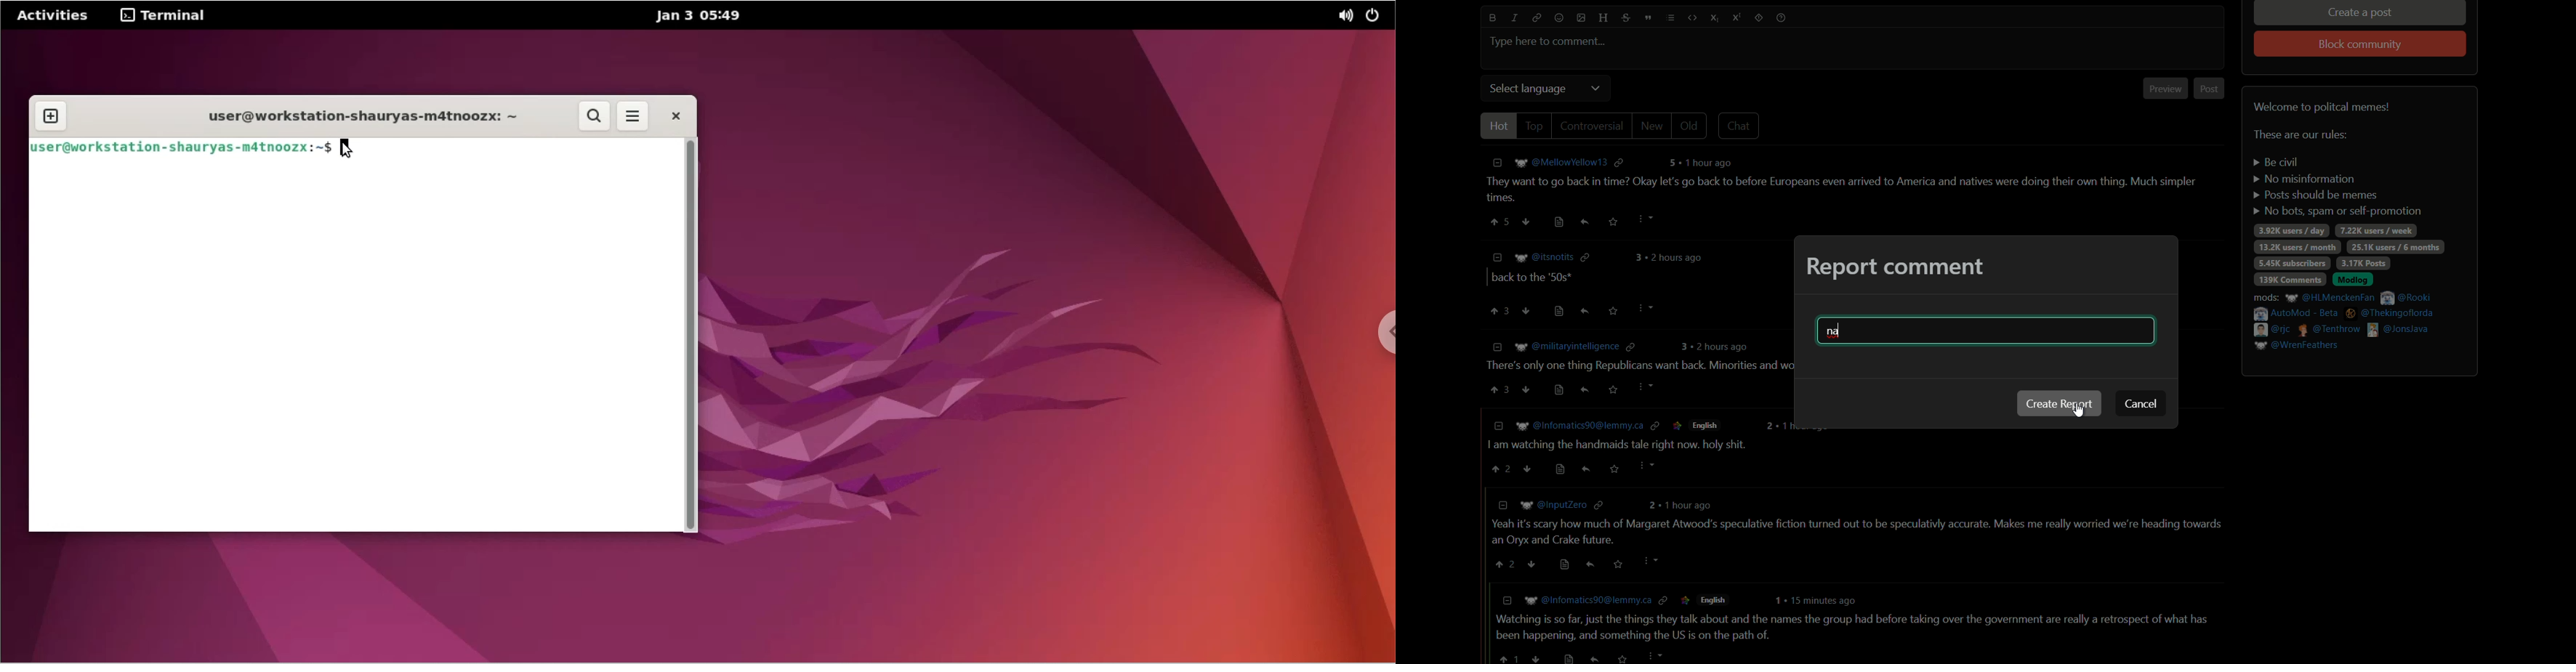 The image size is (2576, 672). What do you see at coordinates (1648, 17) in the screenshot?
I see `quote` at bounding box center [1648, 17].